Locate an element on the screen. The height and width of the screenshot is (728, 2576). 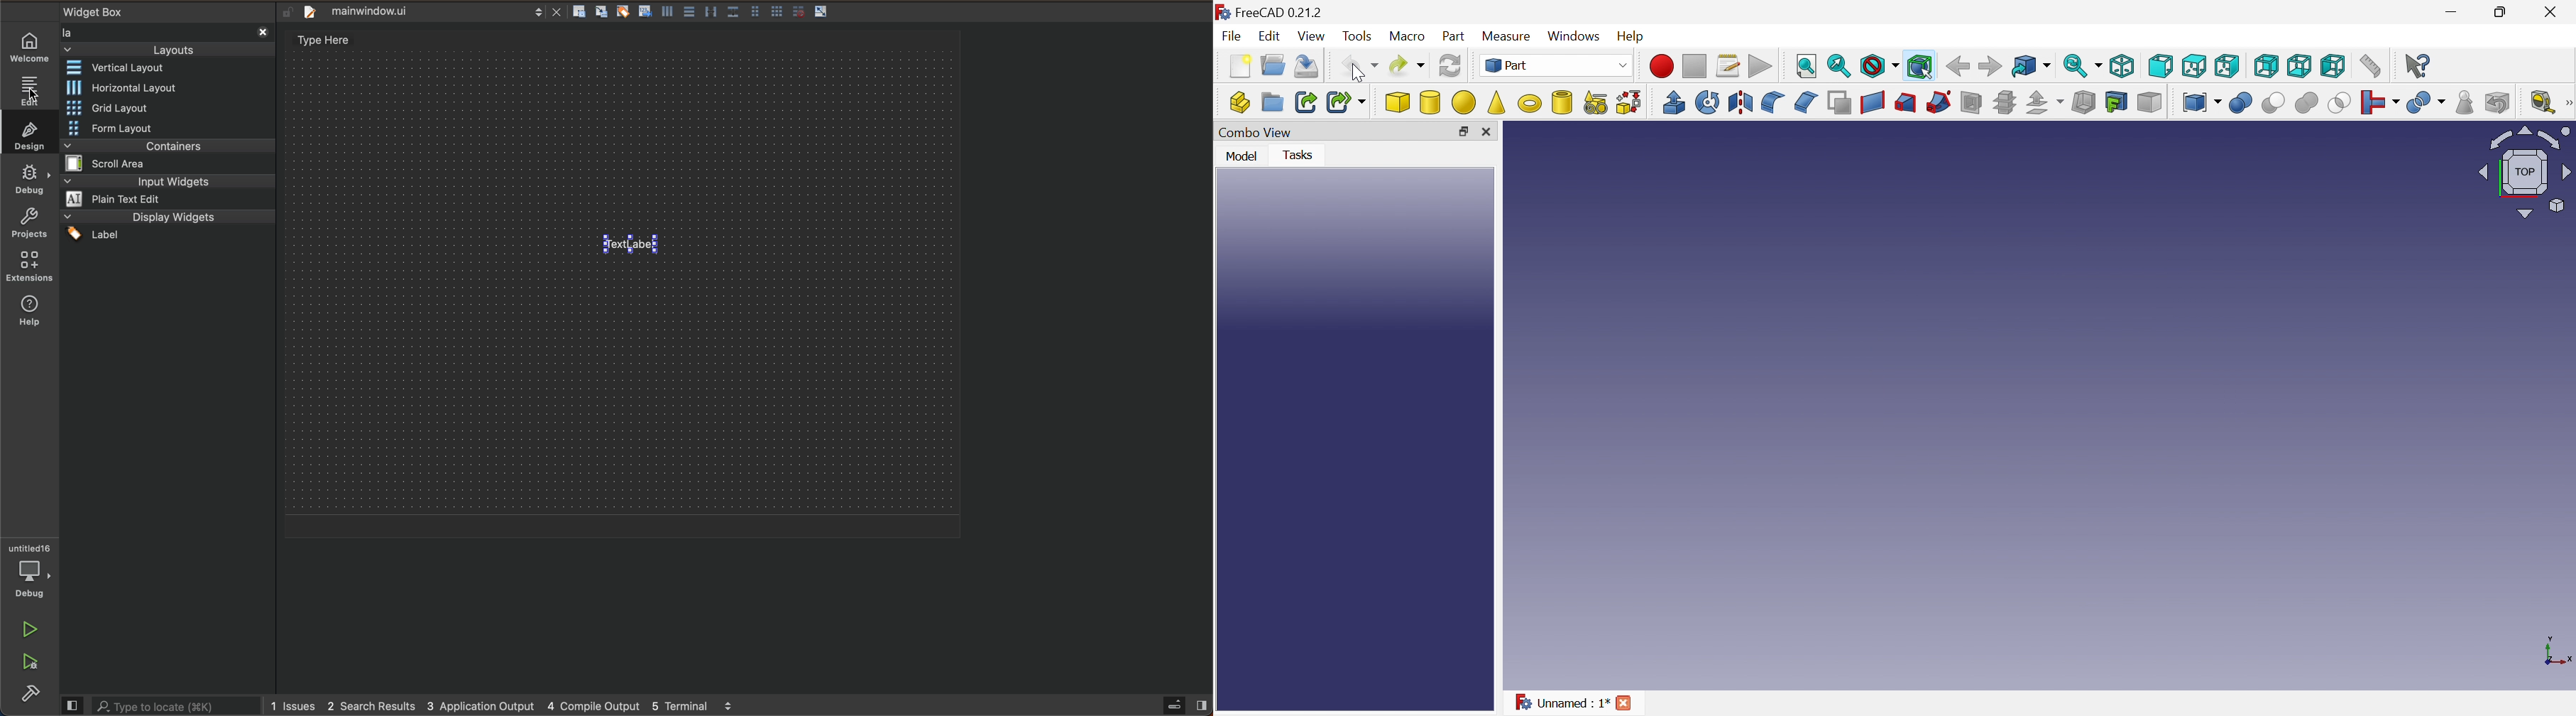
Thickness is located at coordinates (2085, 102).